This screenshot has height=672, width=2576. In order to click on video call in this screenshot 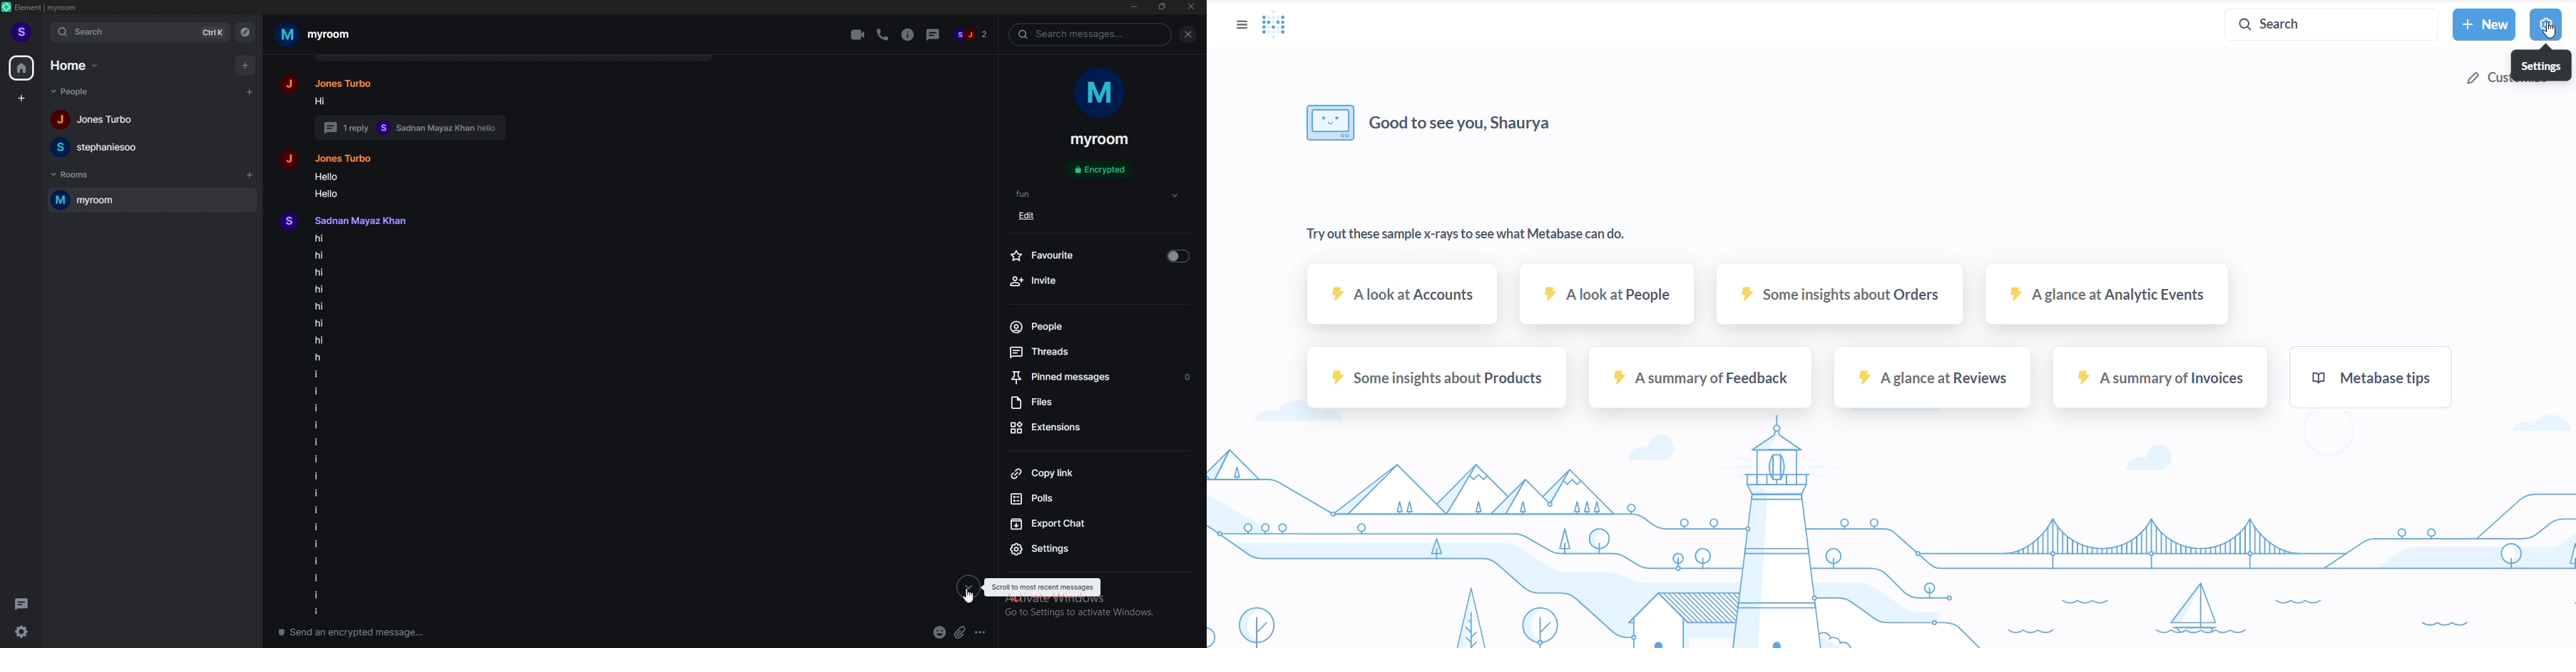, I will do `click(859, 34)`.